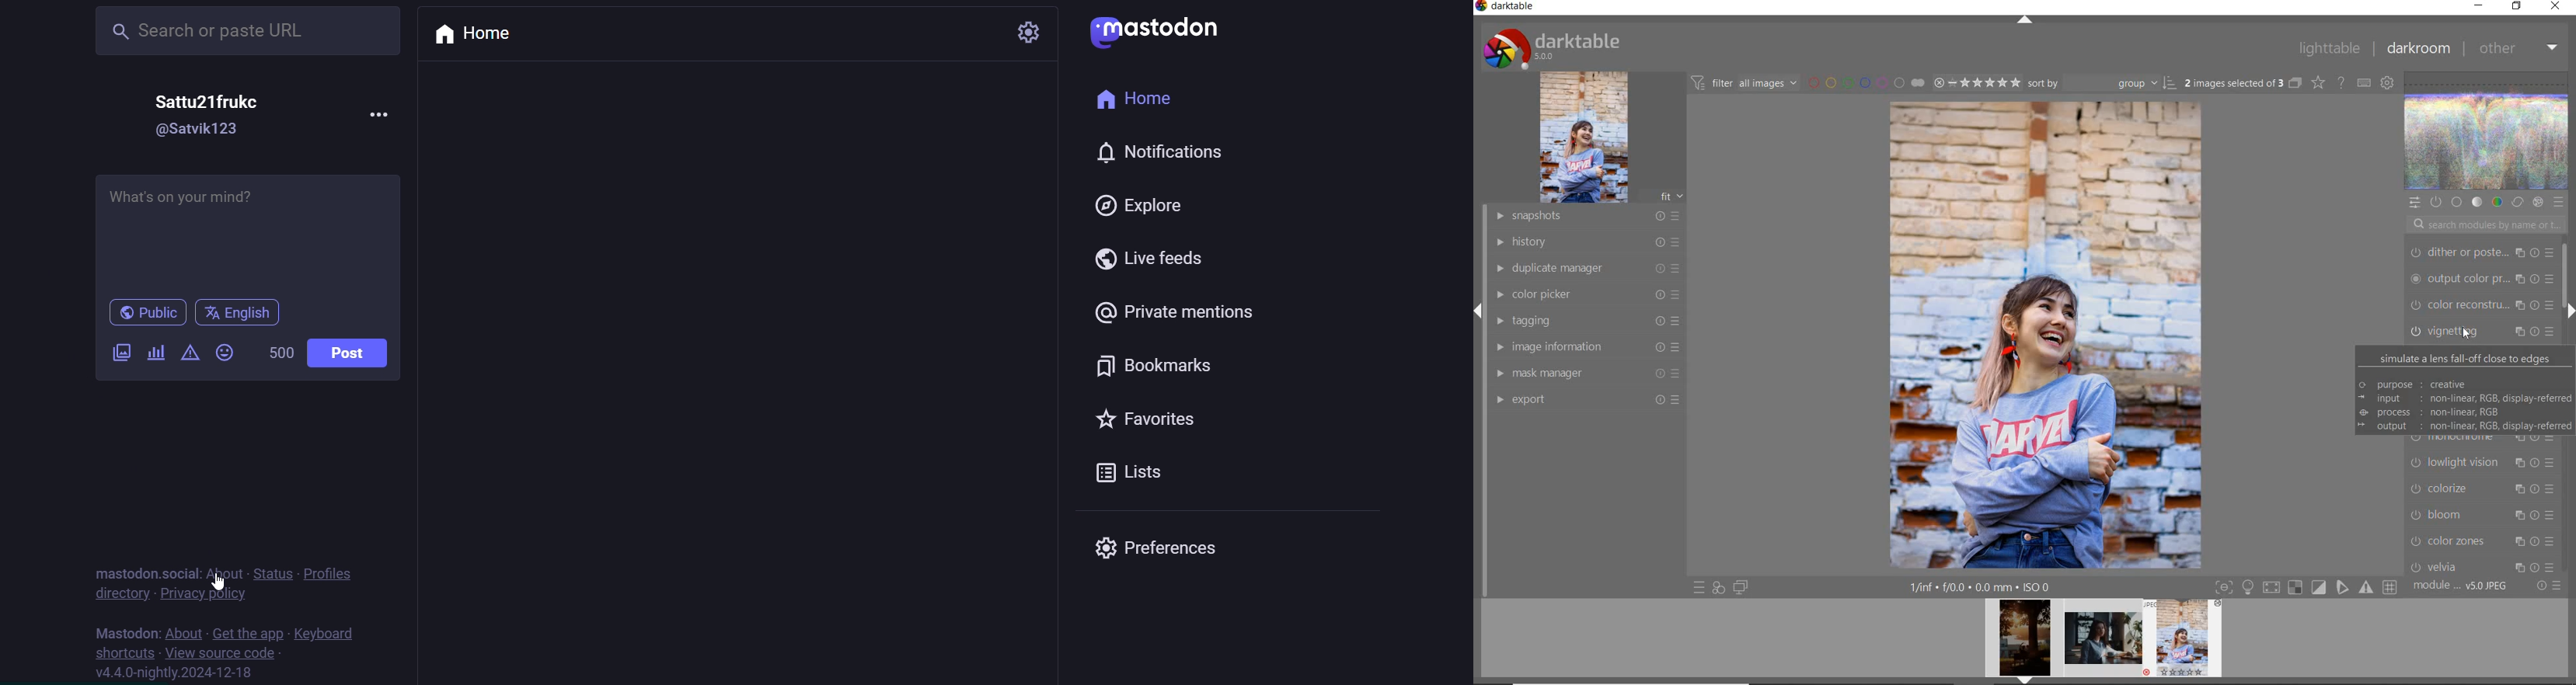 The width and height of the screenshot is (2576, 700). What do you see at coordinates (248, 631) in the screenshot?
I see `get the app` at bounding box center [248, 631].